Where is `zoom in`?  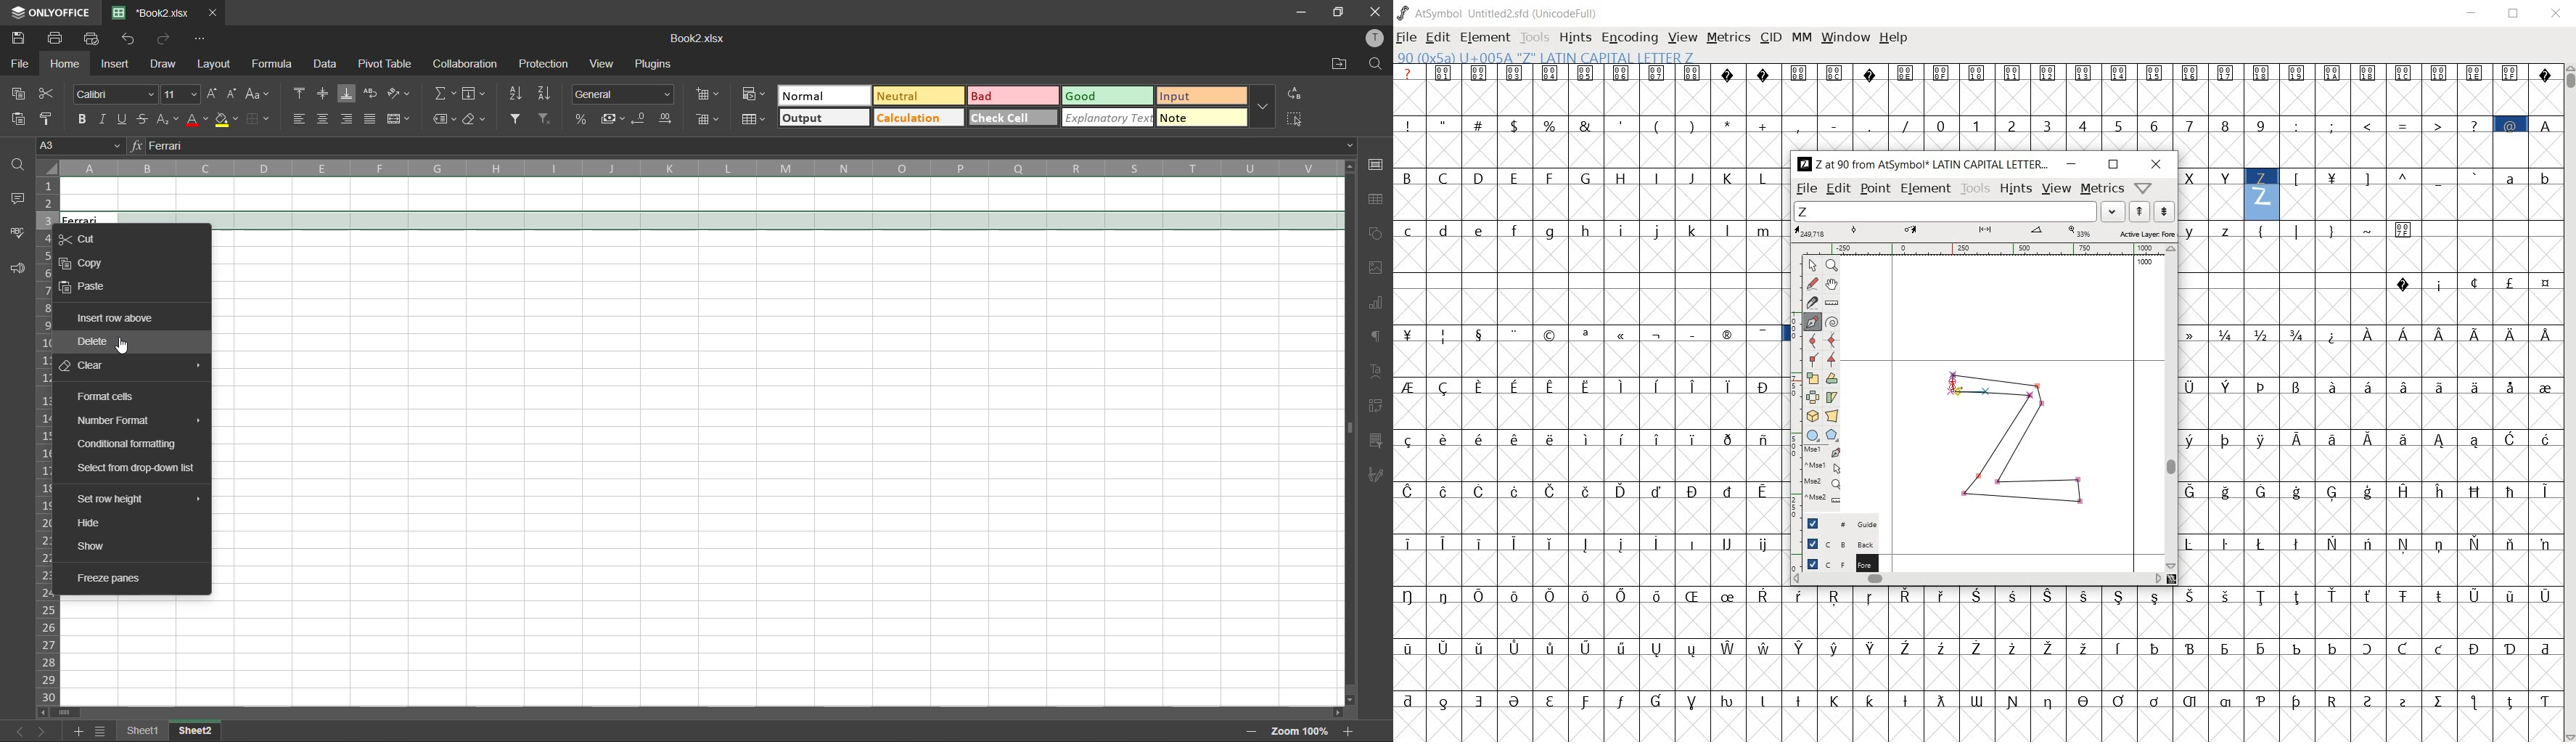 zoom in is located at coordinates (1350, 729).